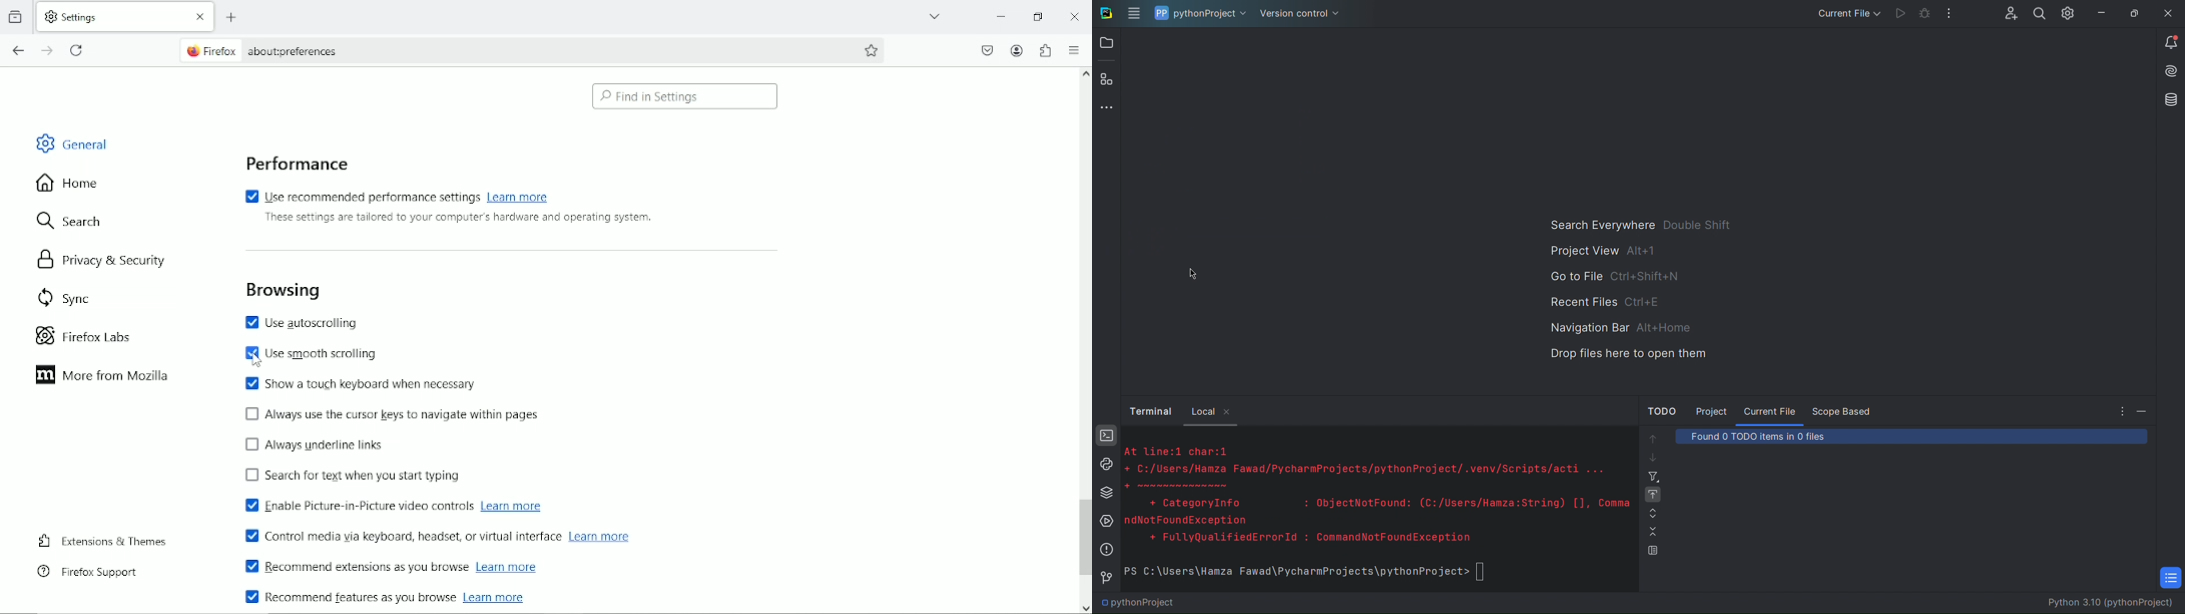 The image size is (2212, 616). Describe the element at coordinates (1713, 408) in the screenshot. I see `Project` at that location.